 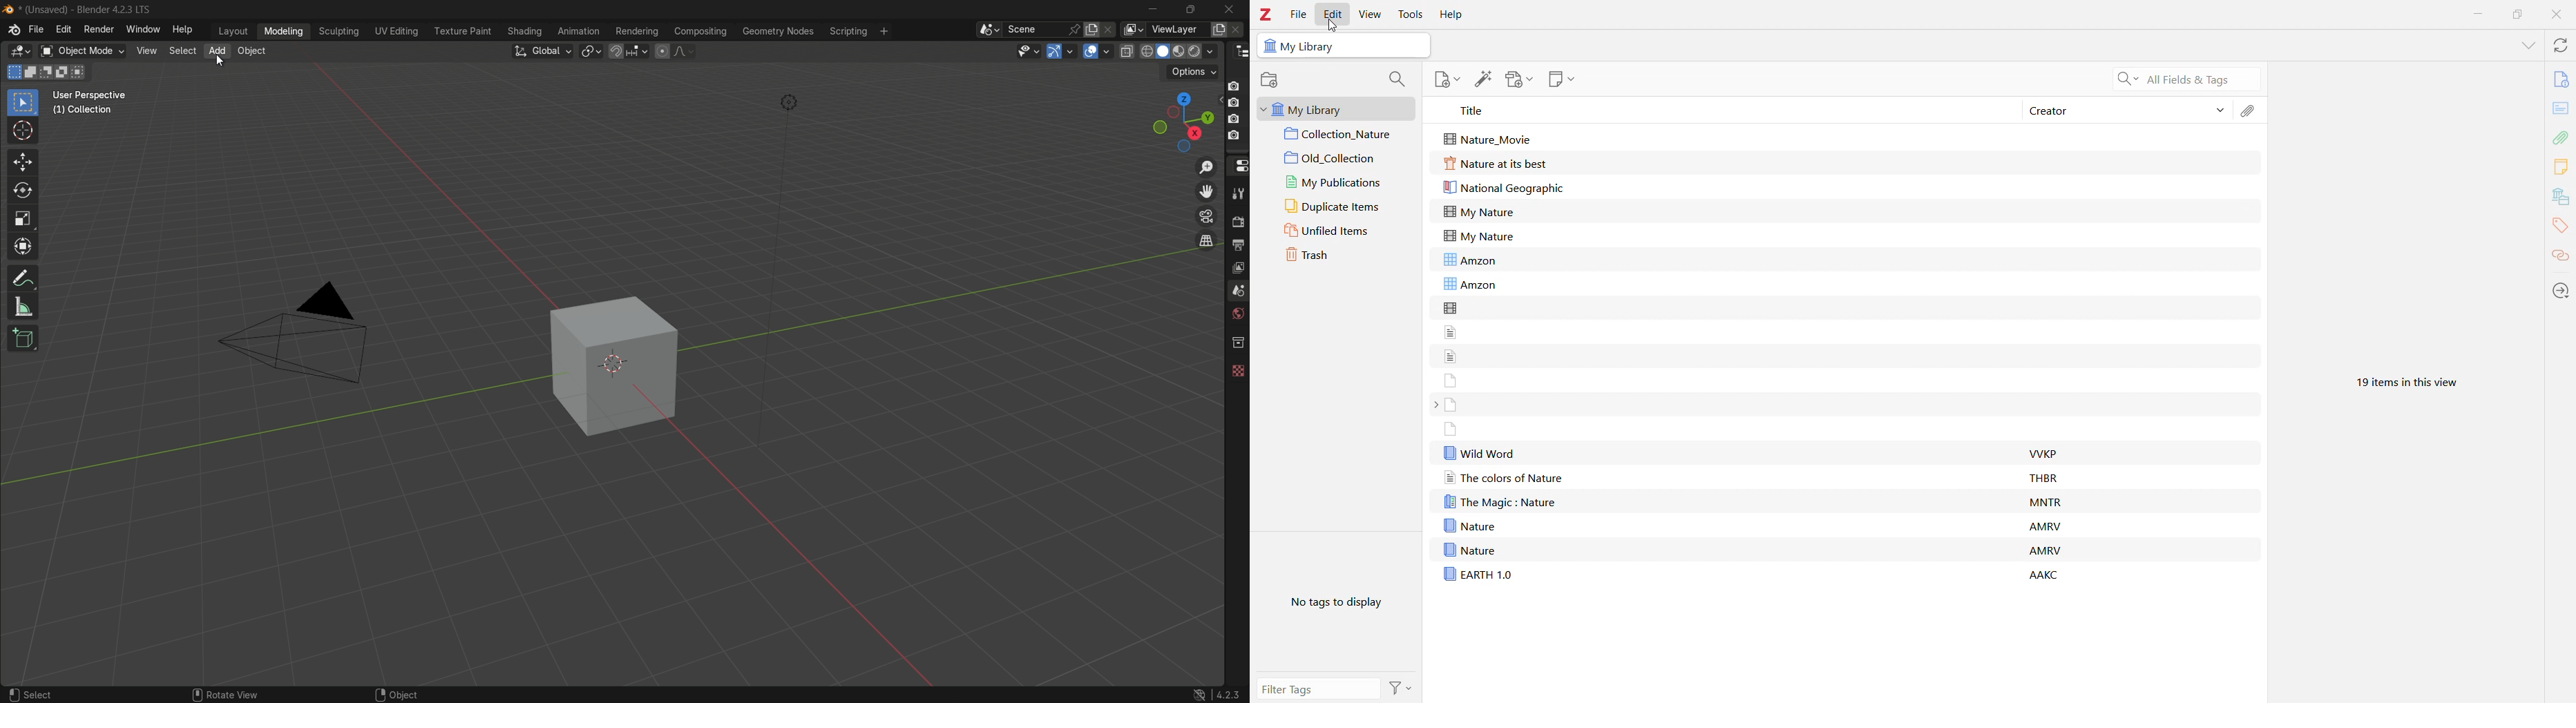 What do you see at coordinates (1238, 314) in the screenshot?
I see `world` at bounding box center [1238, 314].